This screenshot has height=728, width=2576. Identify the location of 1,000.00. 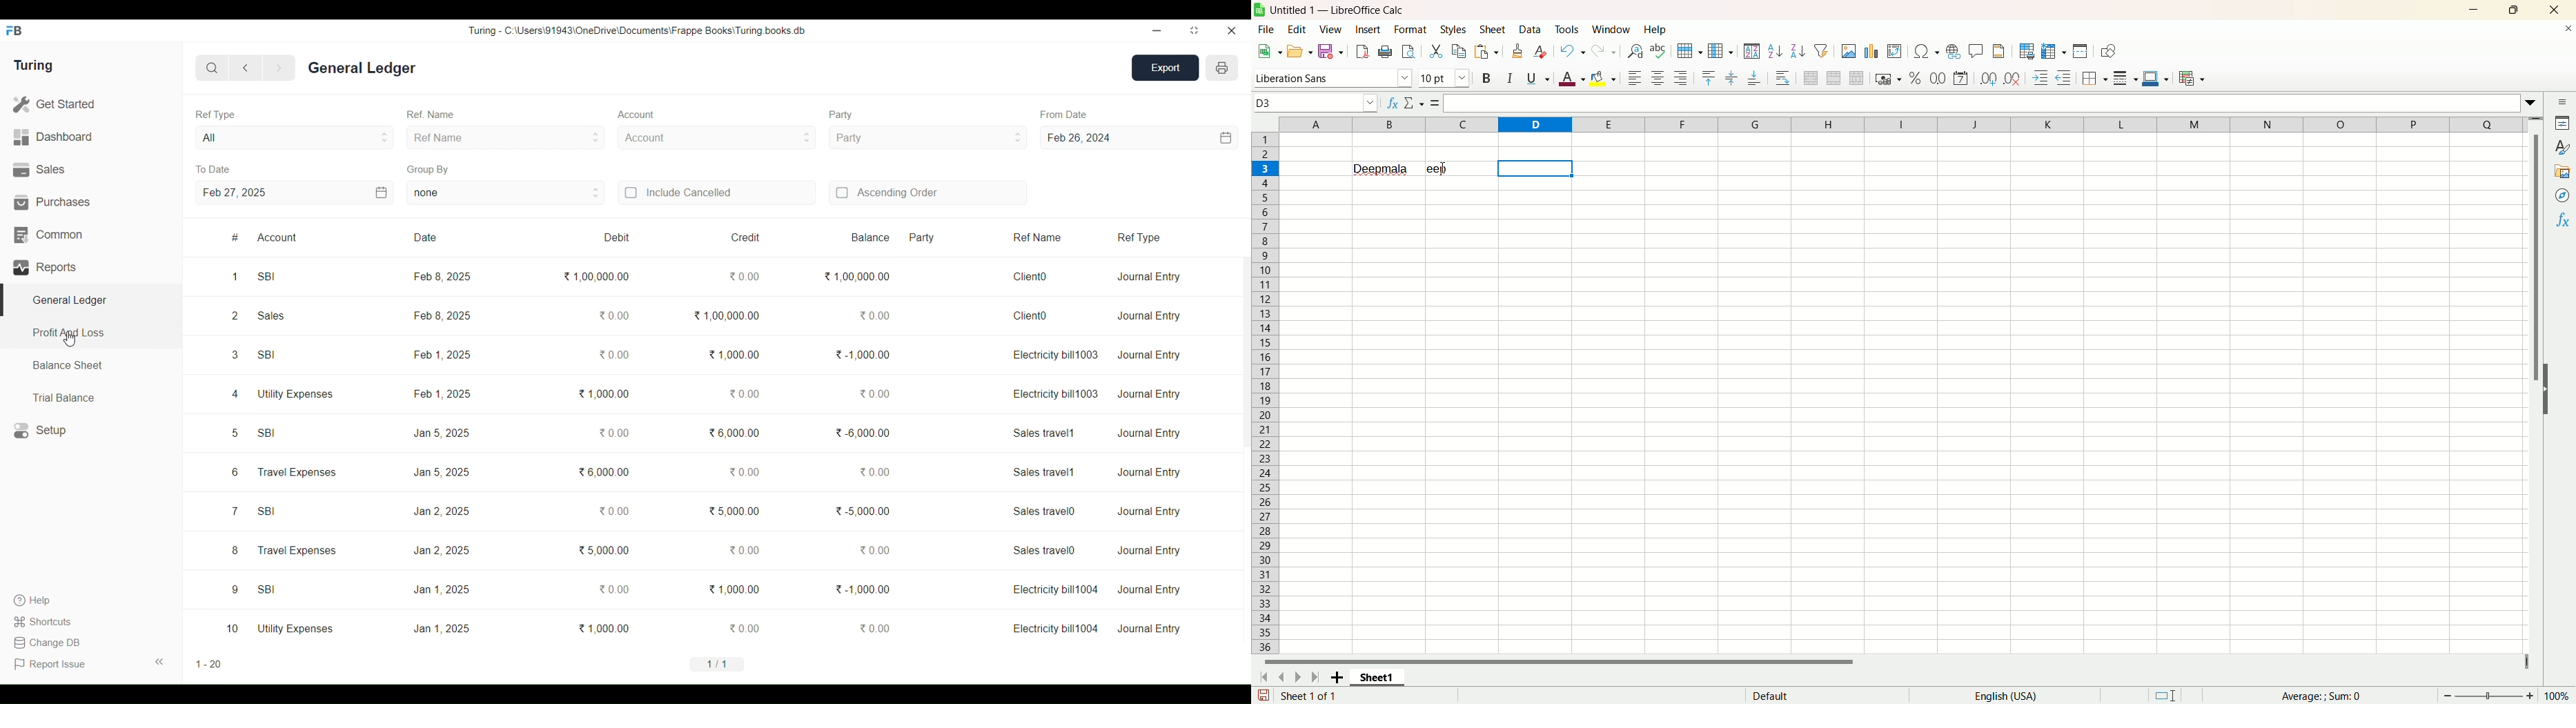
(603, 394).